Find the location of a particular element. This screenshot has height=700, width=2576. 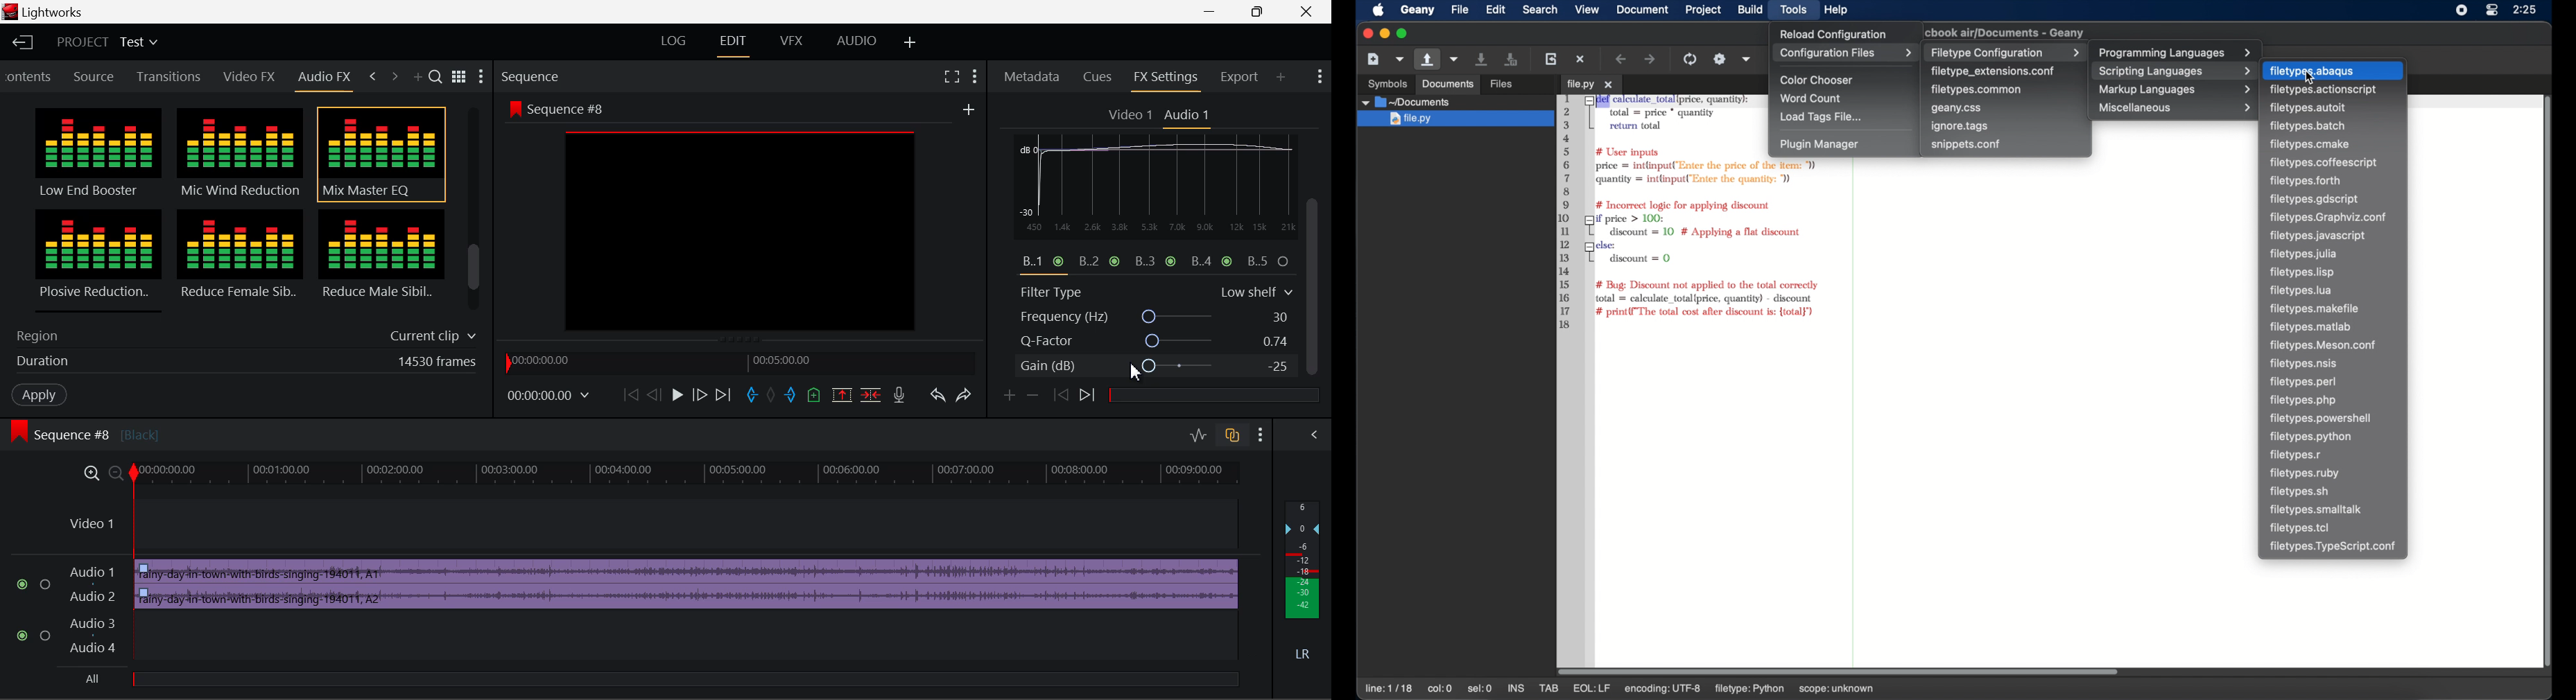

Show Settings is located at coordinates (1263, 435).